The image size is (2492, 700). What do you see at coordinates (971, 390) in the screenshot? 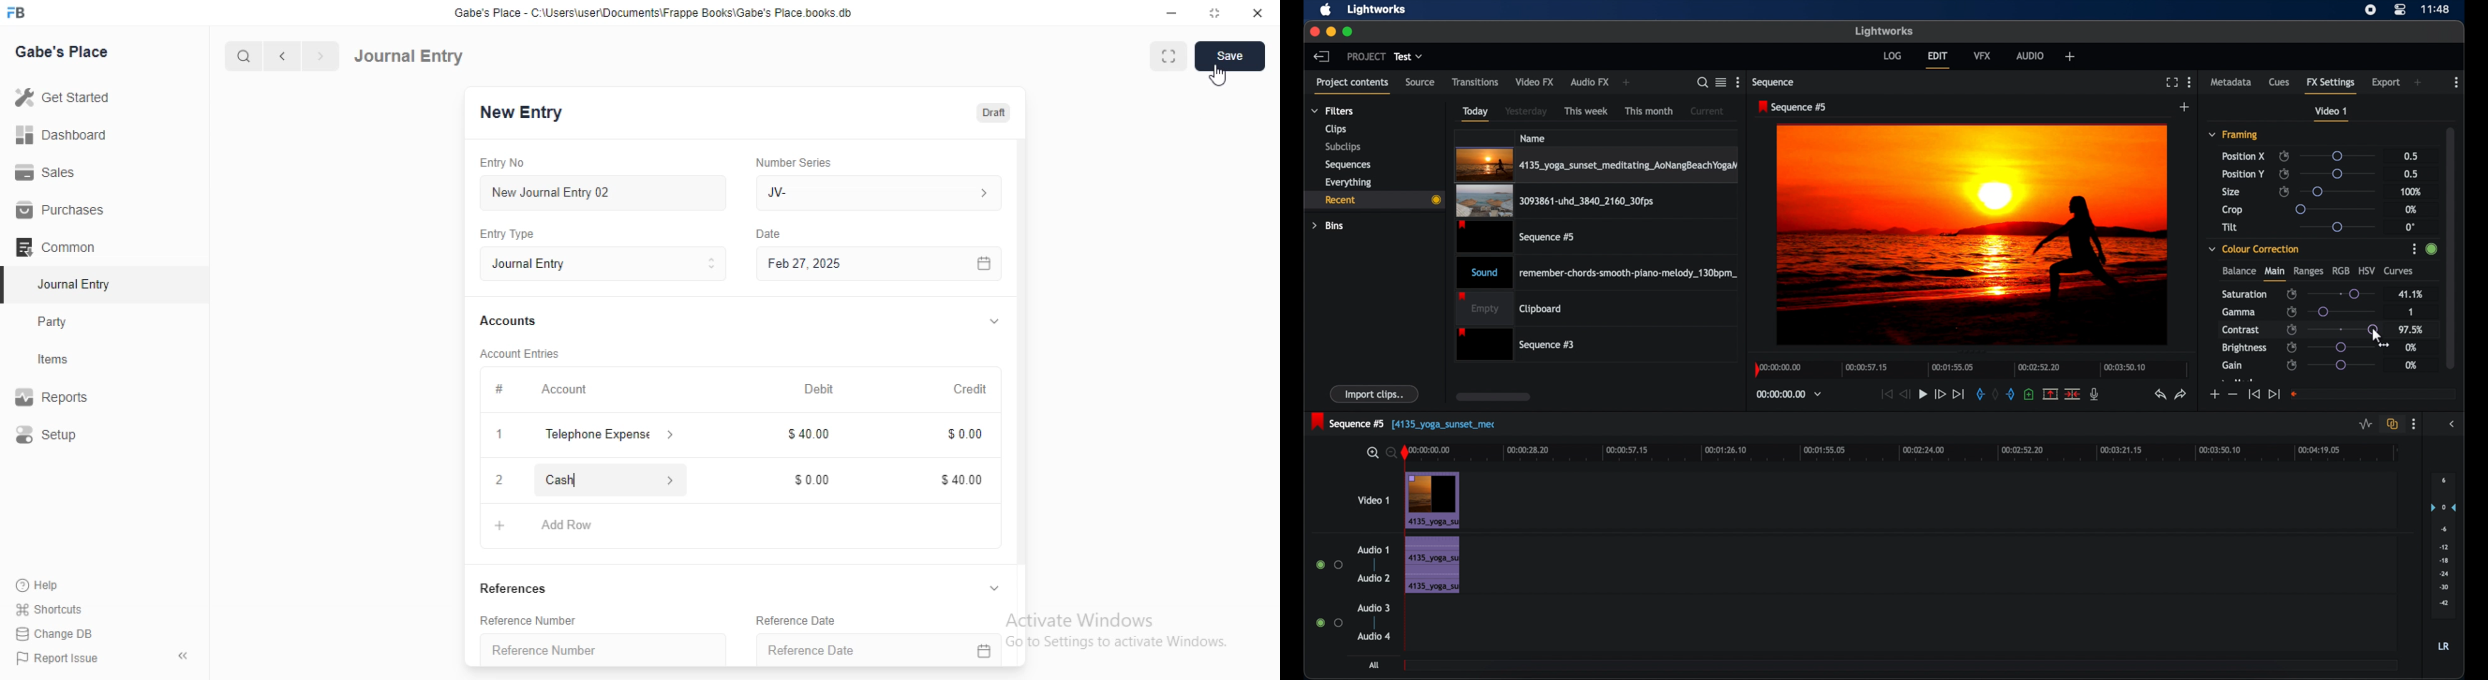
I see `Credit` at bounding box center [971, 390].